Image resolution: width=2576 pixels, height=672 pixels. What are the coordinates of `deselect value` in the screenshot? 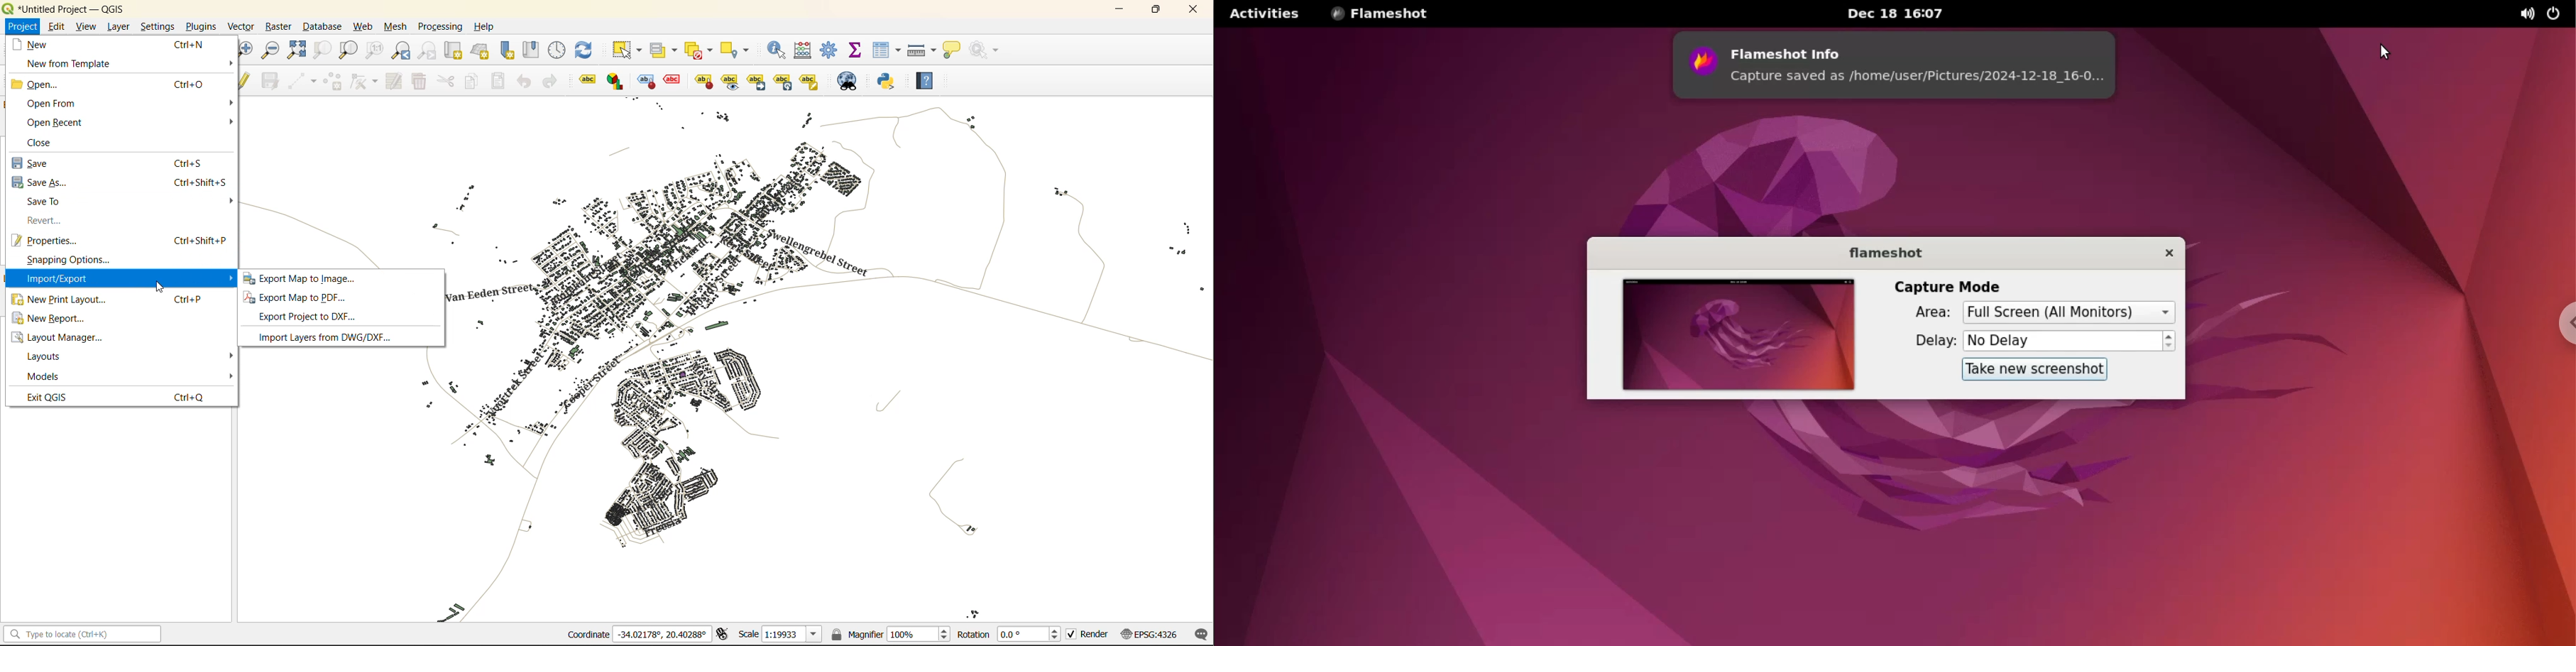 It's located at (704, 49).